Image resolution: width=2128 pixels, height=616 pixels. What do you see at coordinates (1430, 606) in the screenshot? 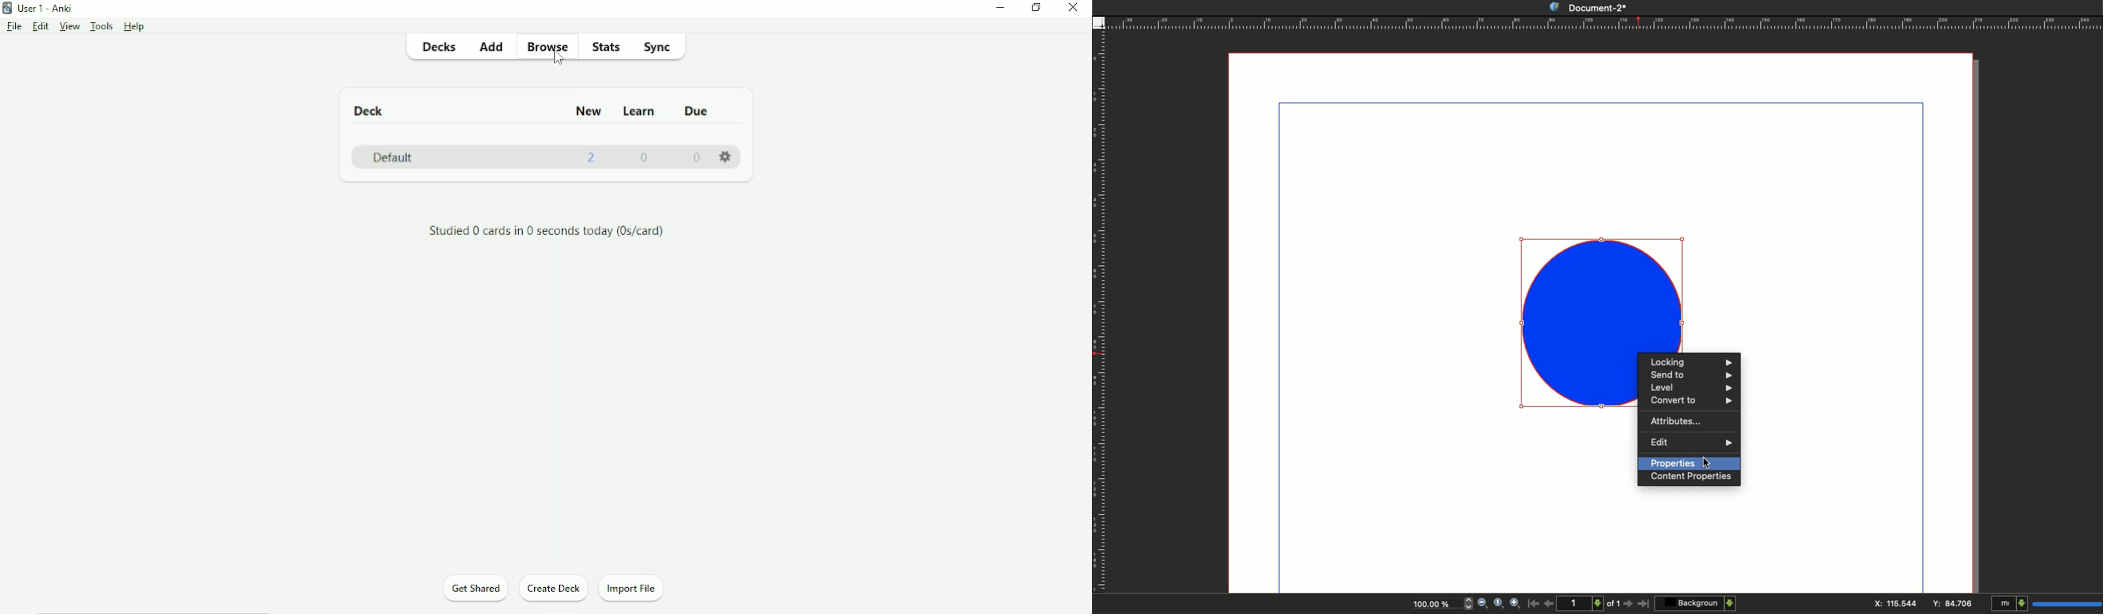
I see `100.00%` at bounding box center [1430, 606].